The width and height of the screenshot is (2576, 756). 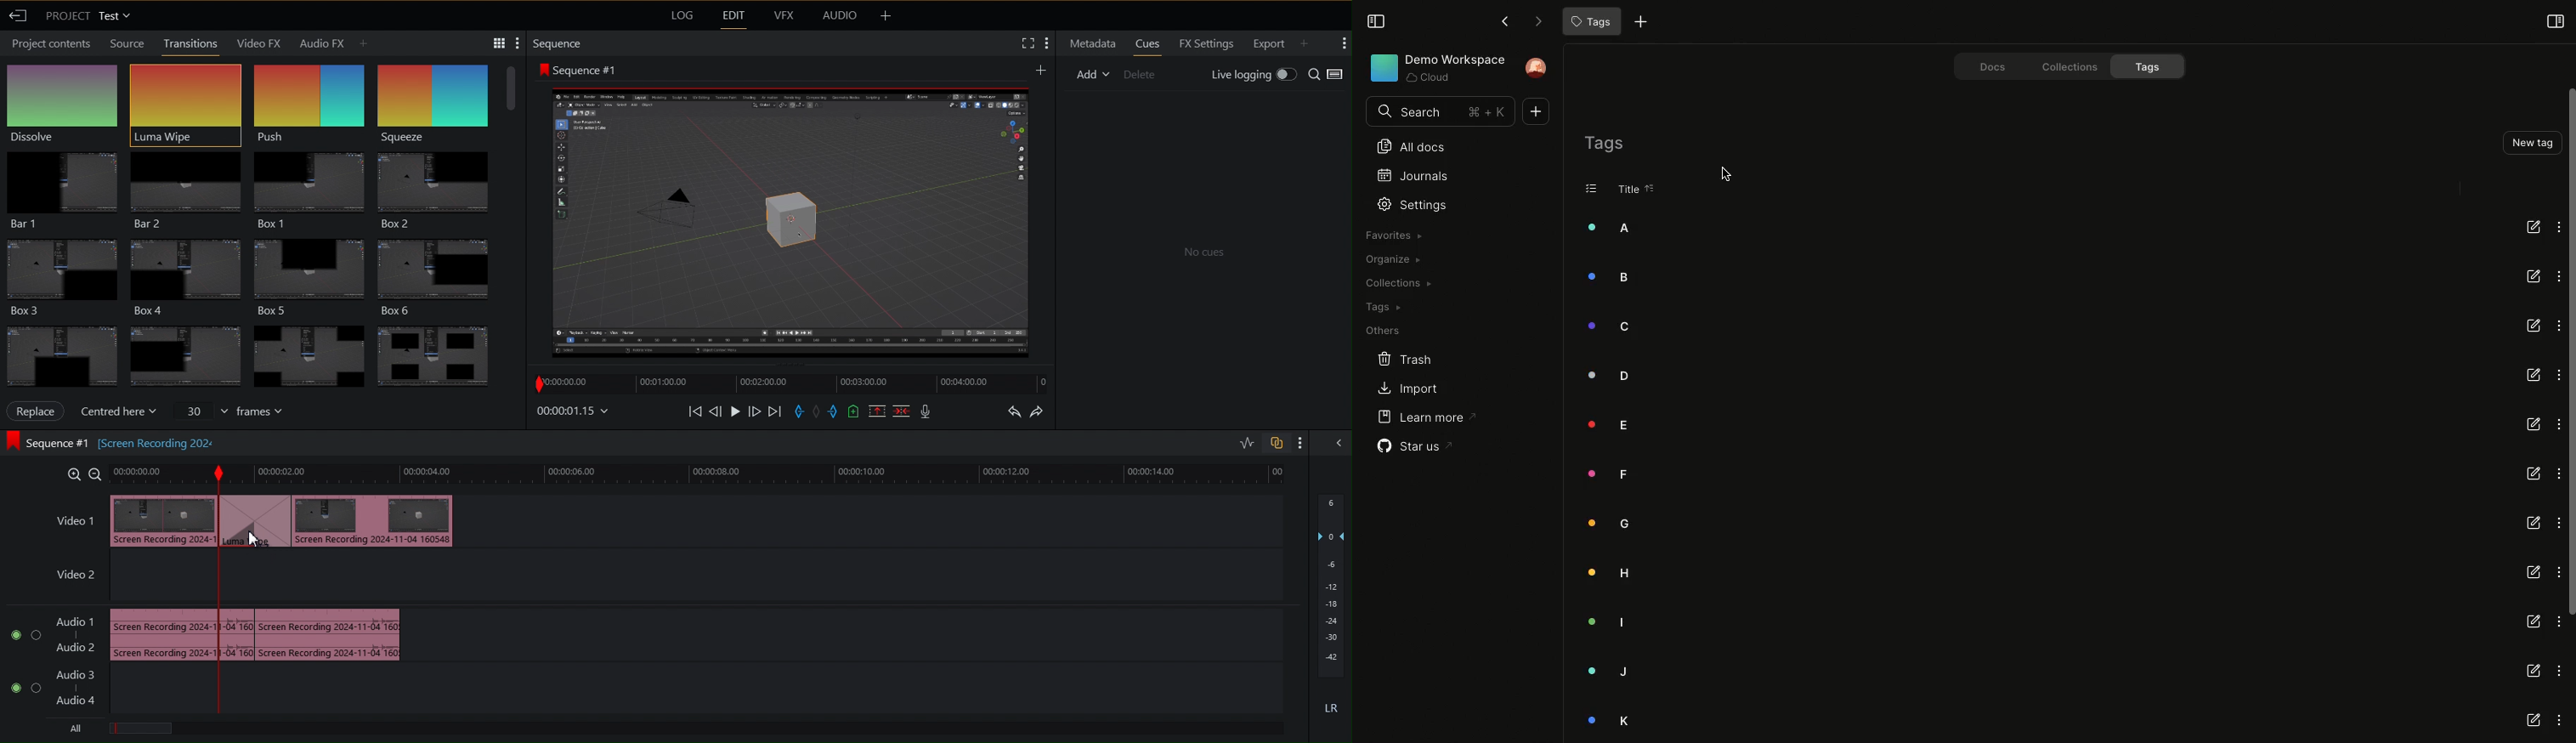 I want to click on Toggles, so click(x=1260, y=443).